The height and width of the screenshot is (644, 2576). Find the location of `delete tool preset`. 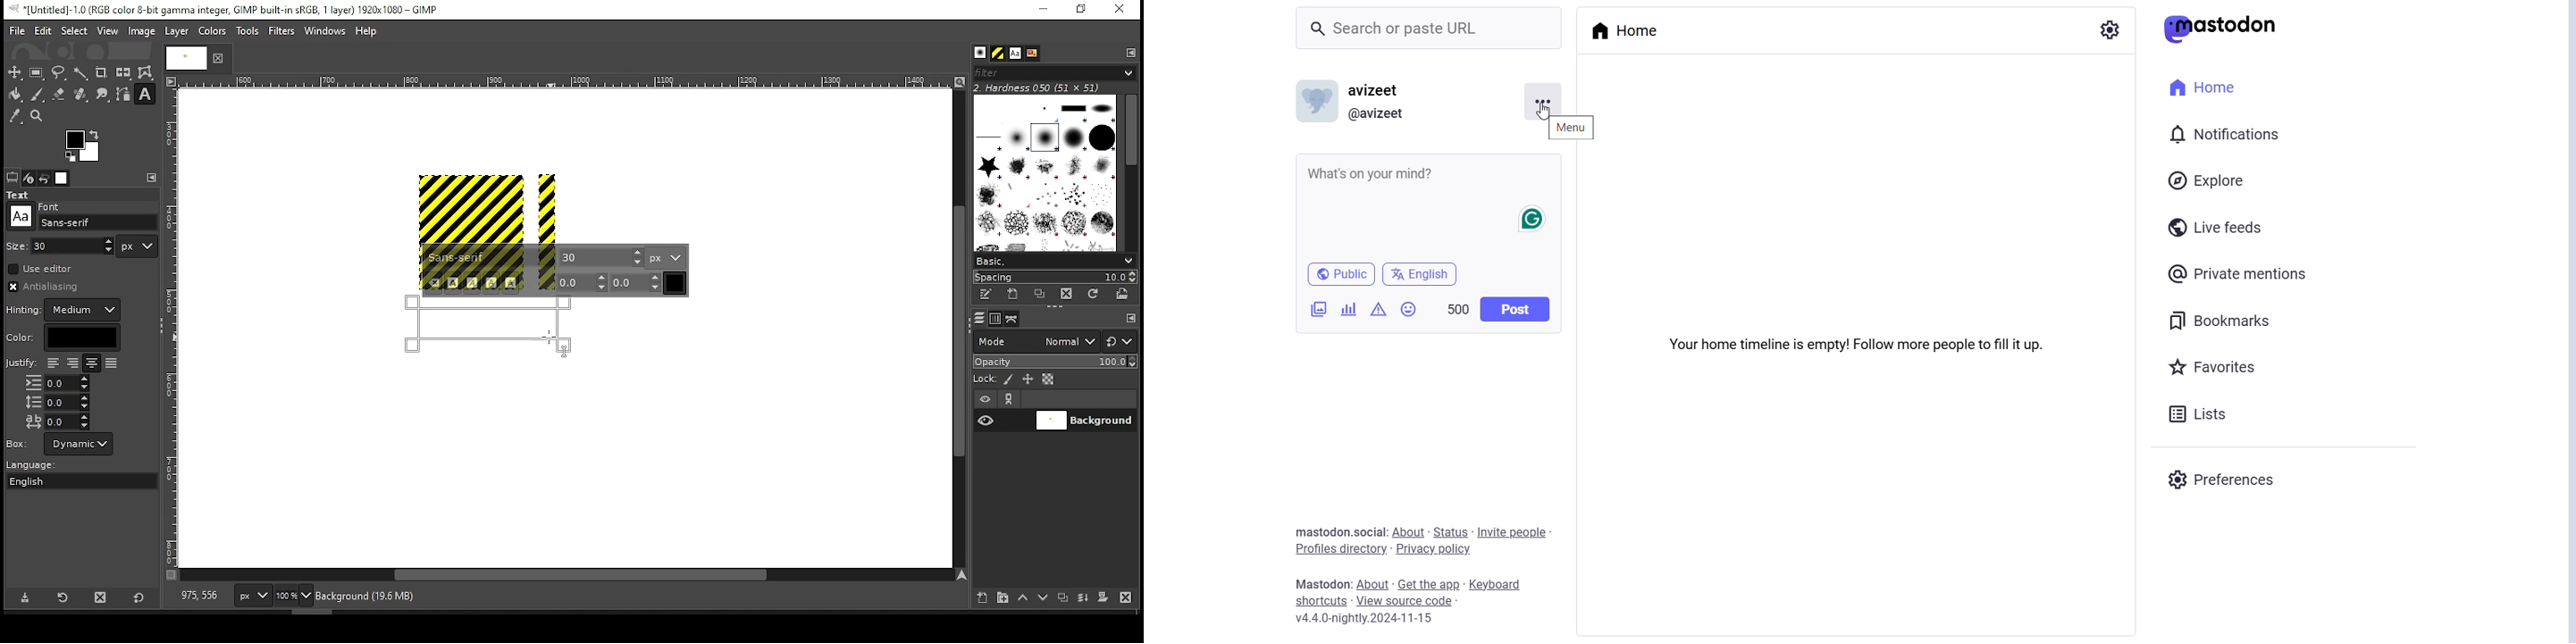

delete tool preset is located at coordinates (105, 597).